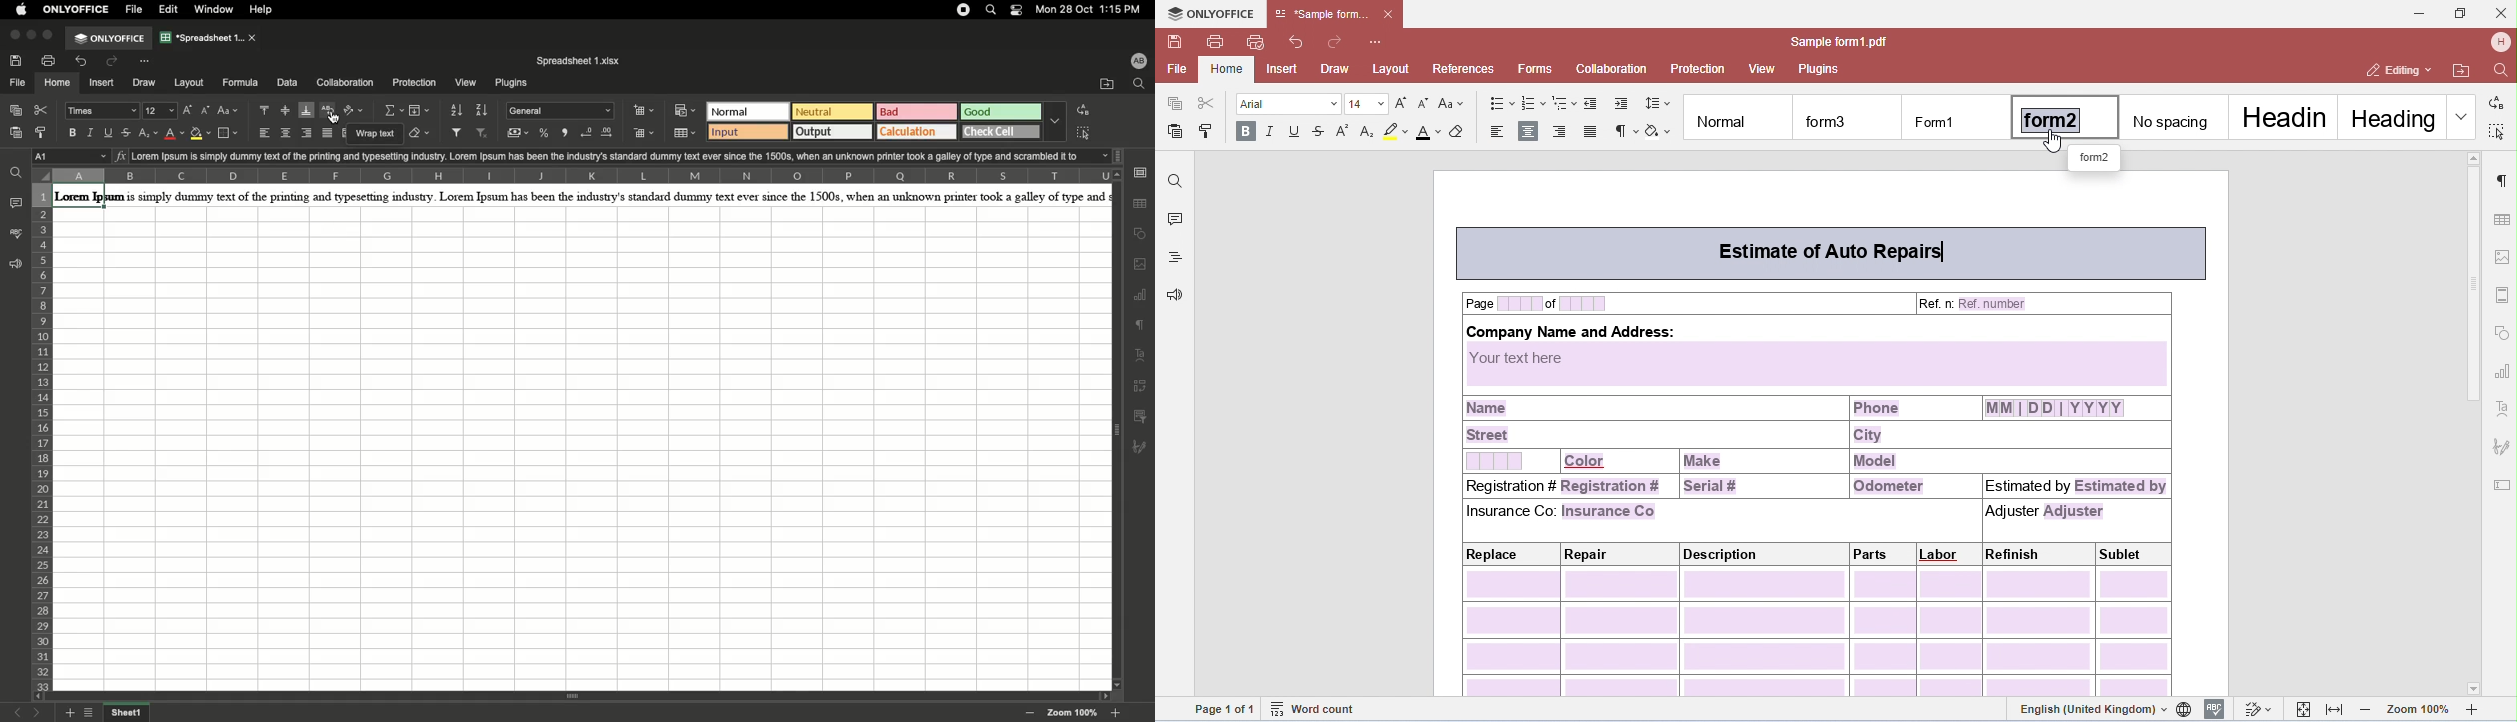  What do you see at coordinates (375, 133) in the screenshot?
I see `Guide text` at bounding box center [375, 133].